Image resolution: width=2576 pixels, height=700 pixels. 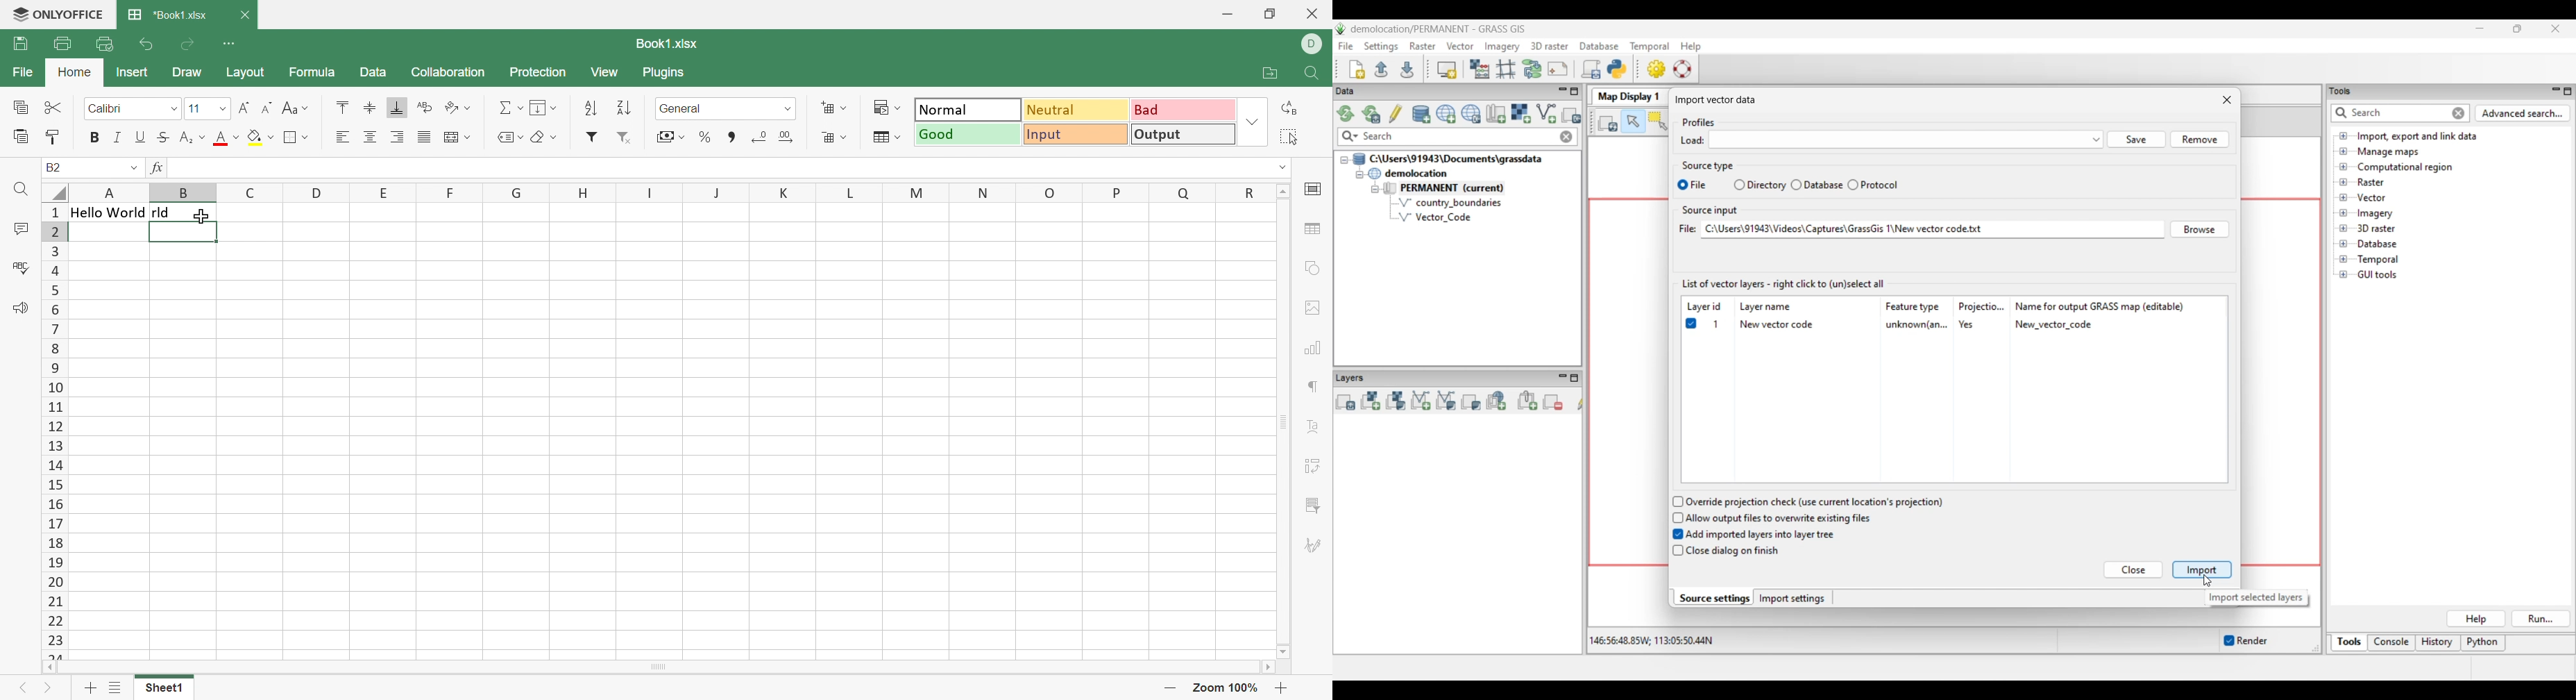 I want to click on Collaboration, so click(x=448, y=72).